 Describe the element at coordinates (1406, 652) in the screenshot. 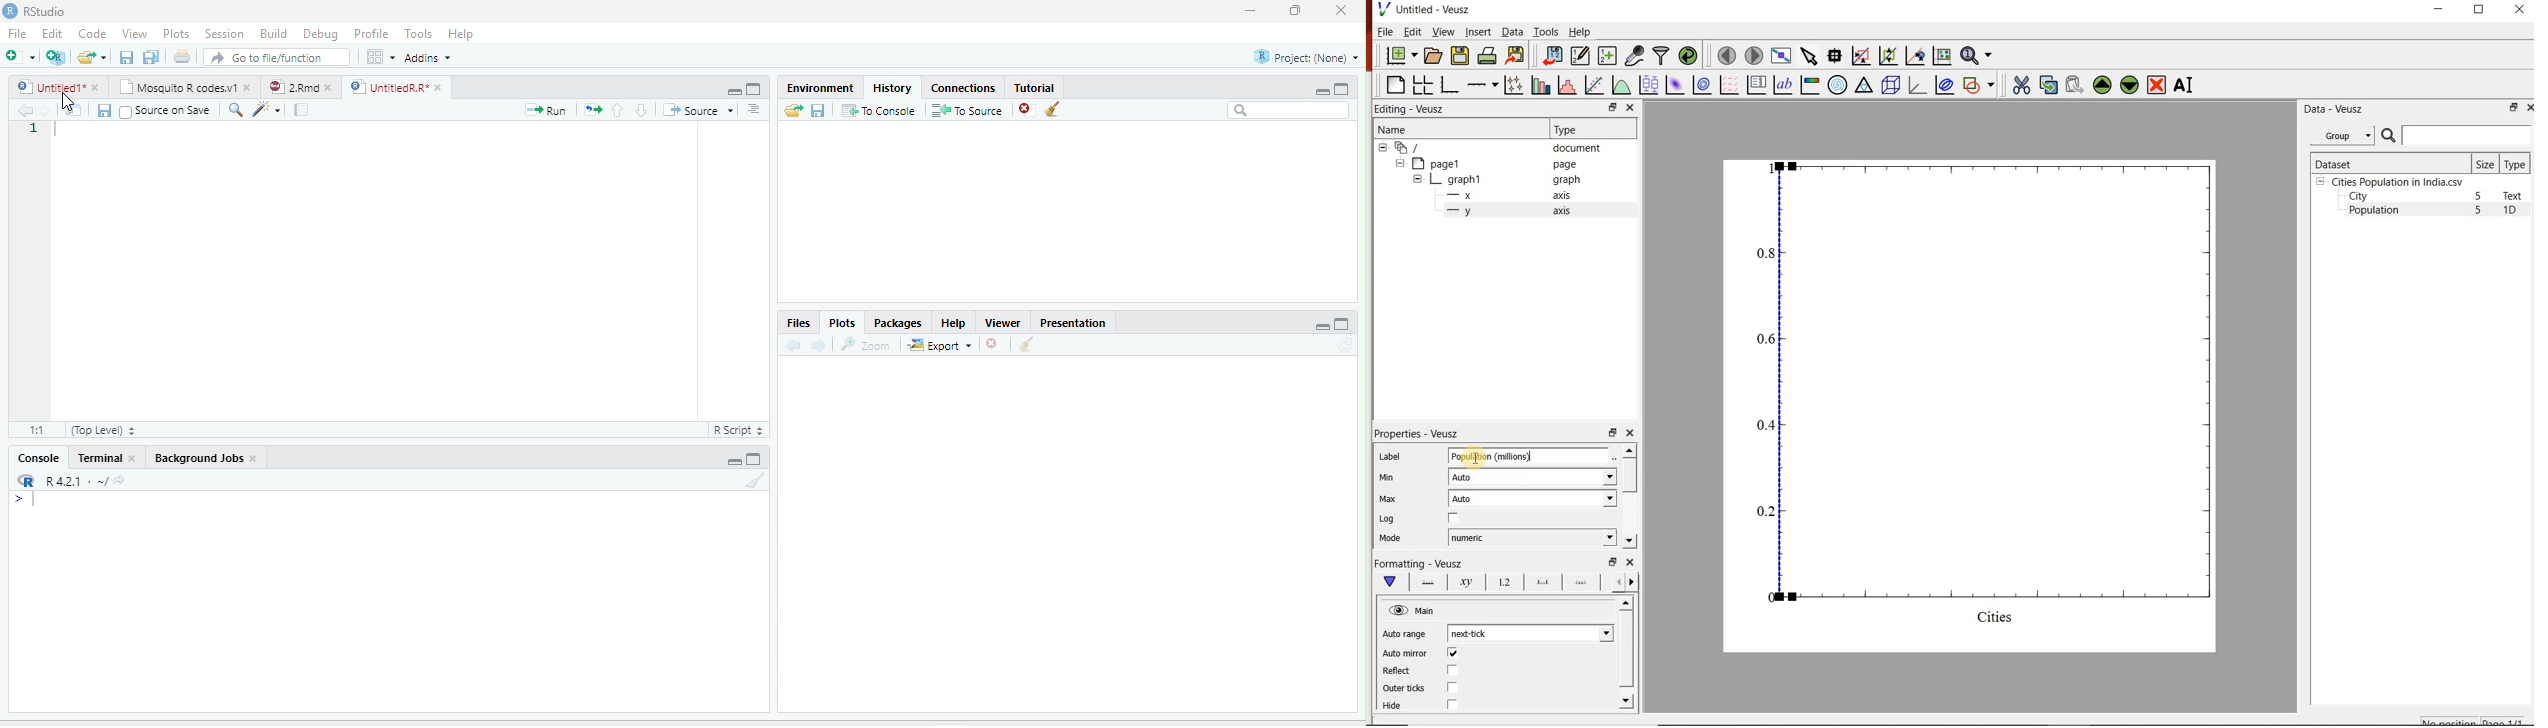

I see `Auto mirror` at that location.